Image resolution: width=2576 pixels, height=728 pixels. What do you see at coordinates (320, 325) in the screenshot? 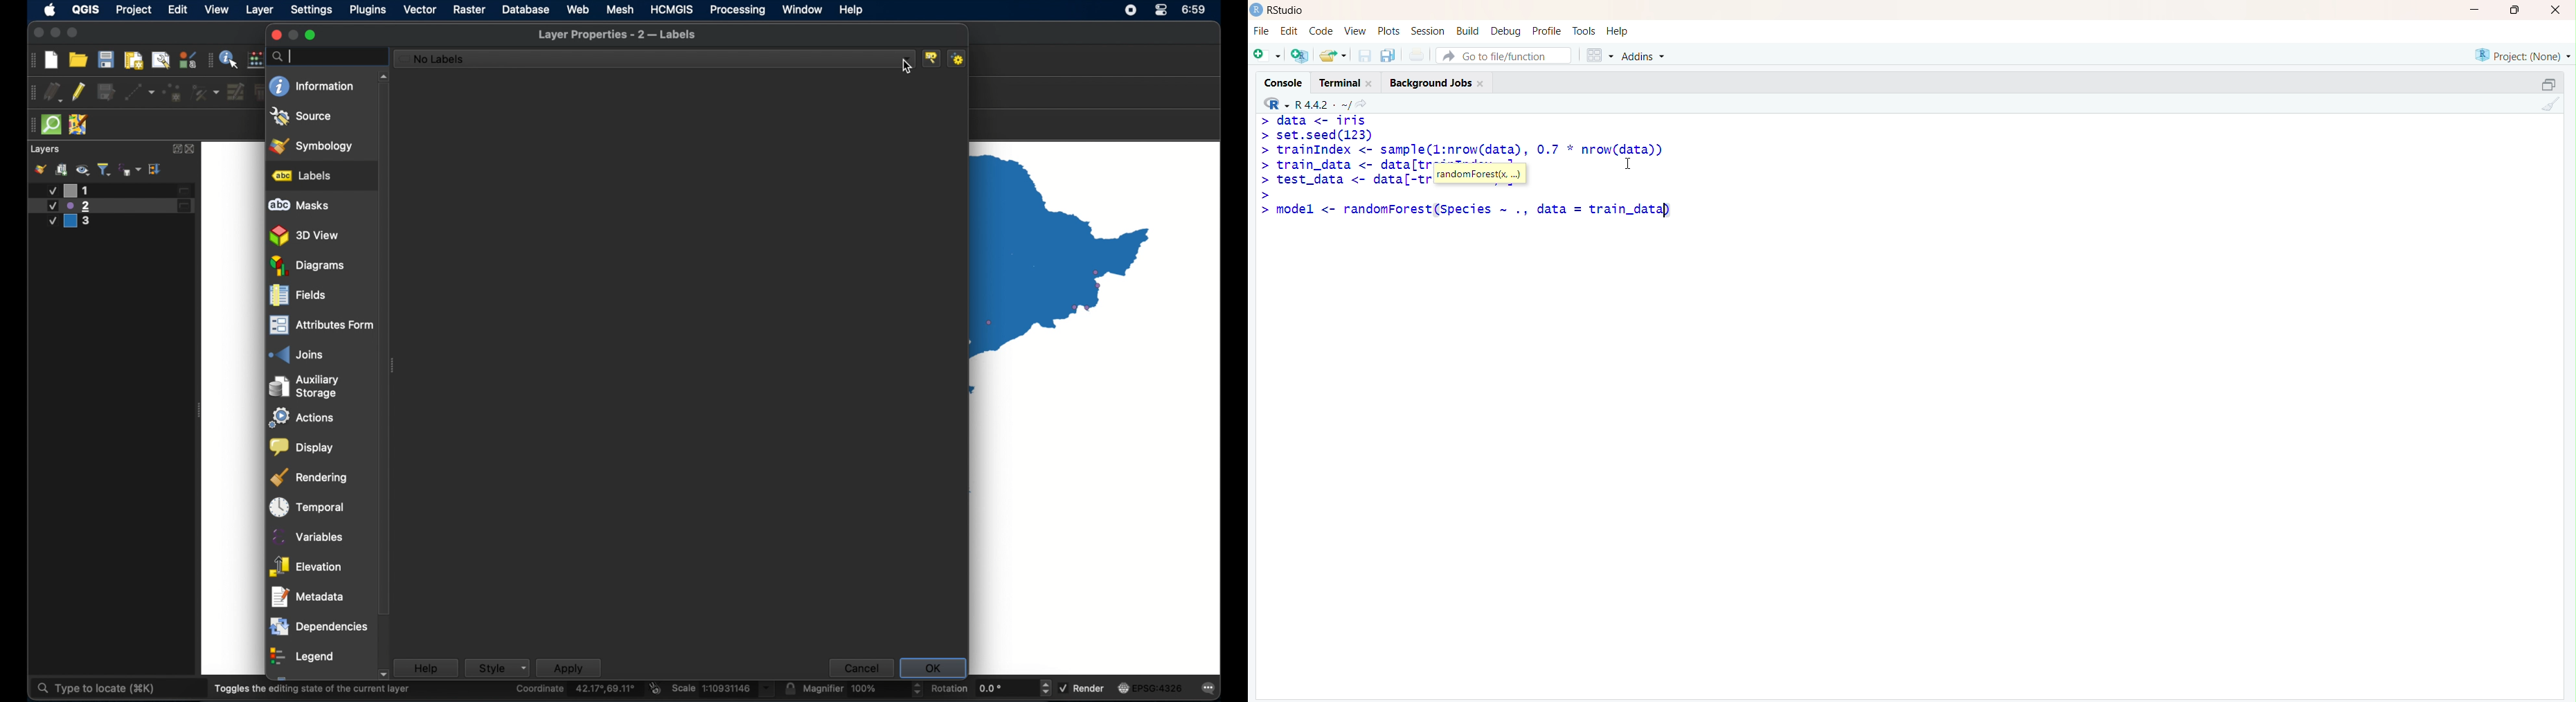
I see `attributes form` at bounding box center [320, 325].